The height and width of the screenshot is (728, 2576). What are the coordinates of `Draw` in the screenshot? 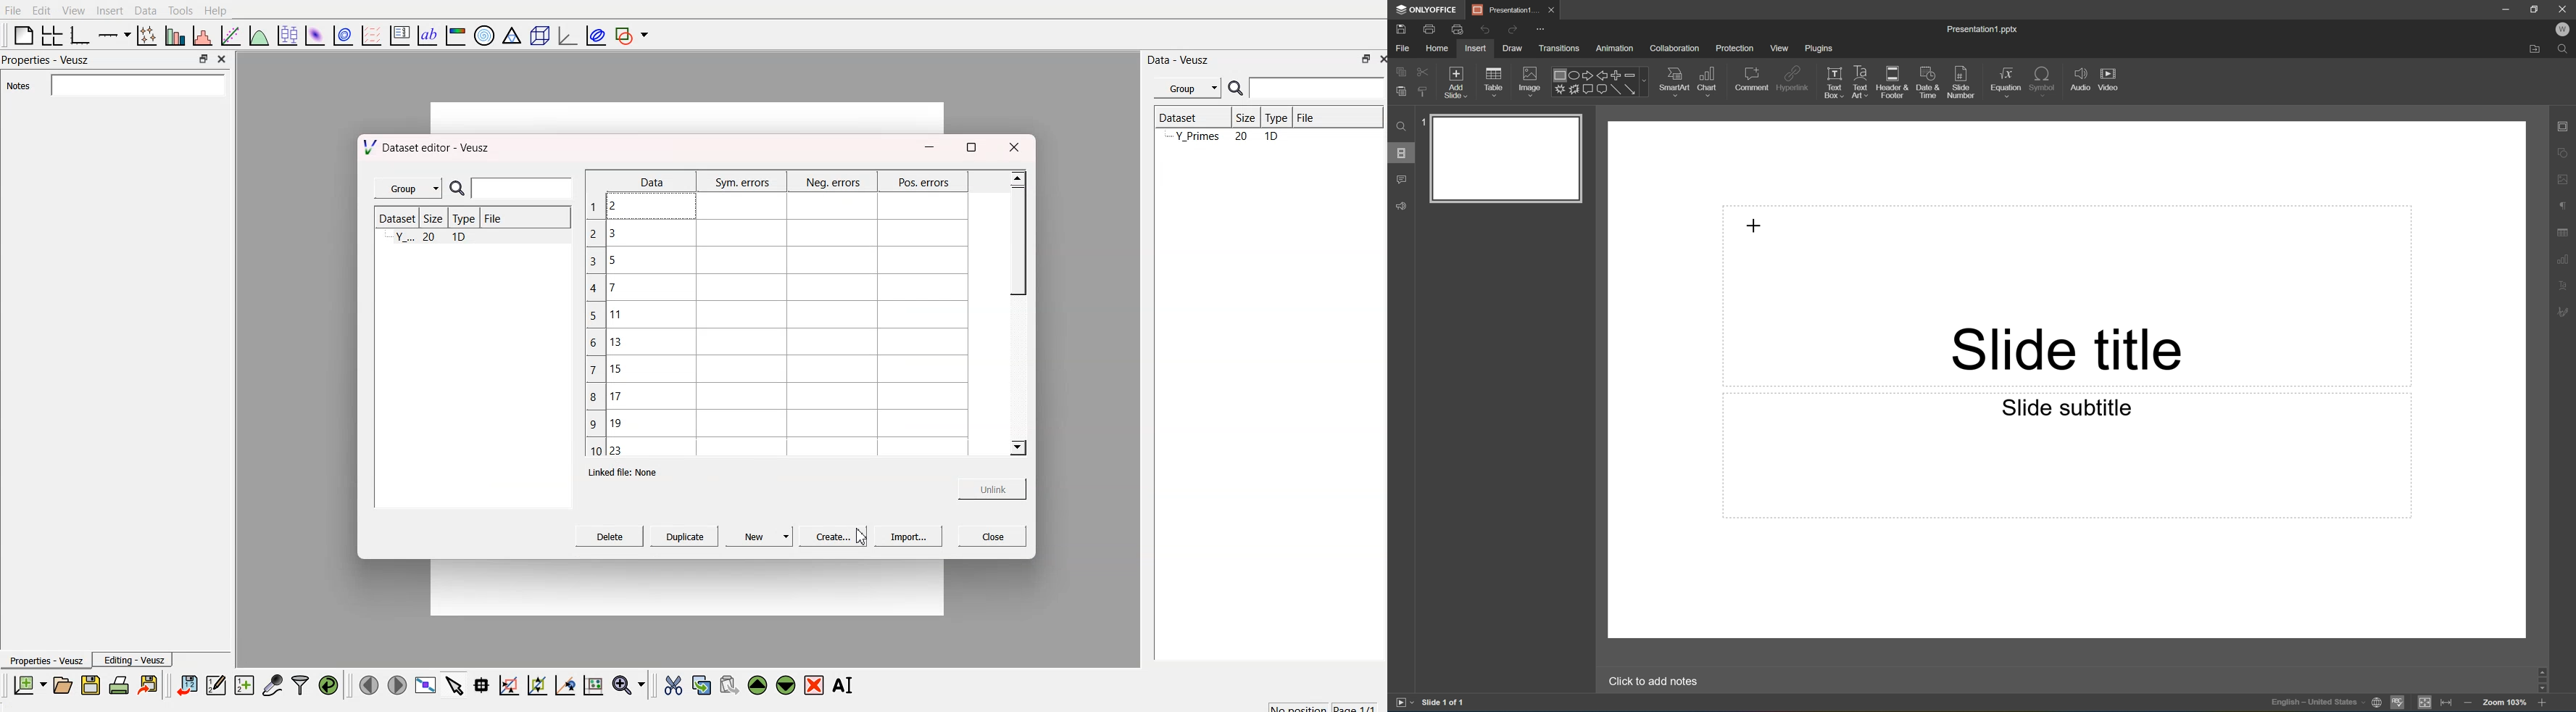 It's located at (1514, 48).